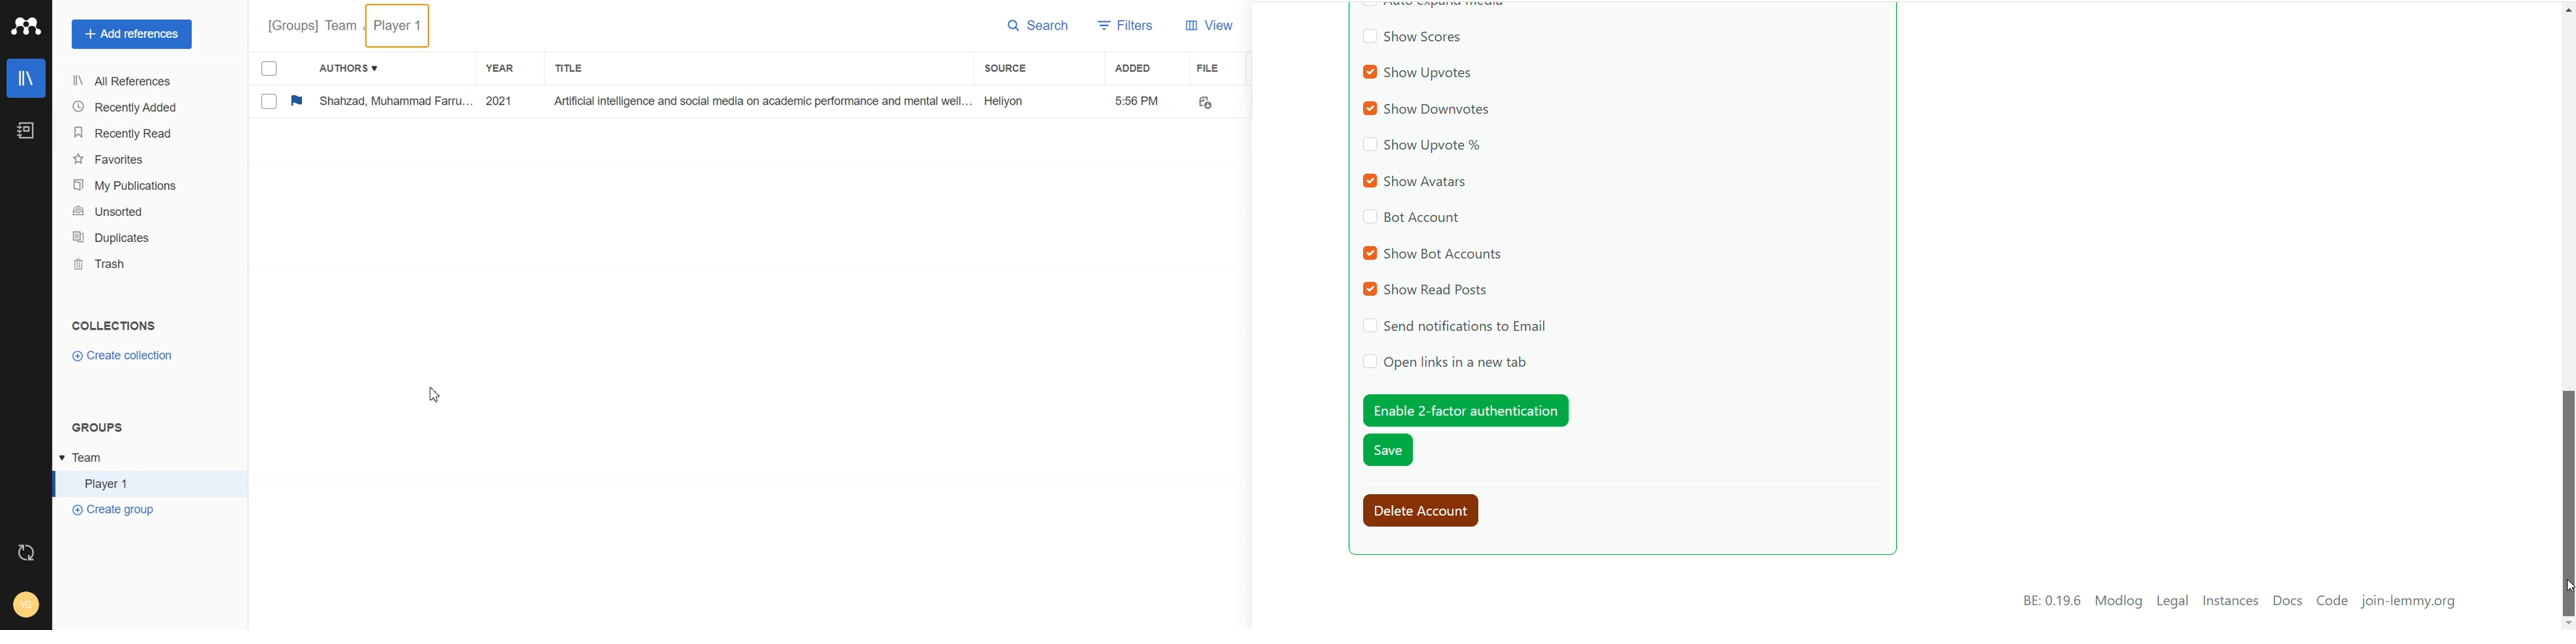 The image size is (2576, 644). I want to click on My Publications, so click(132, 185).